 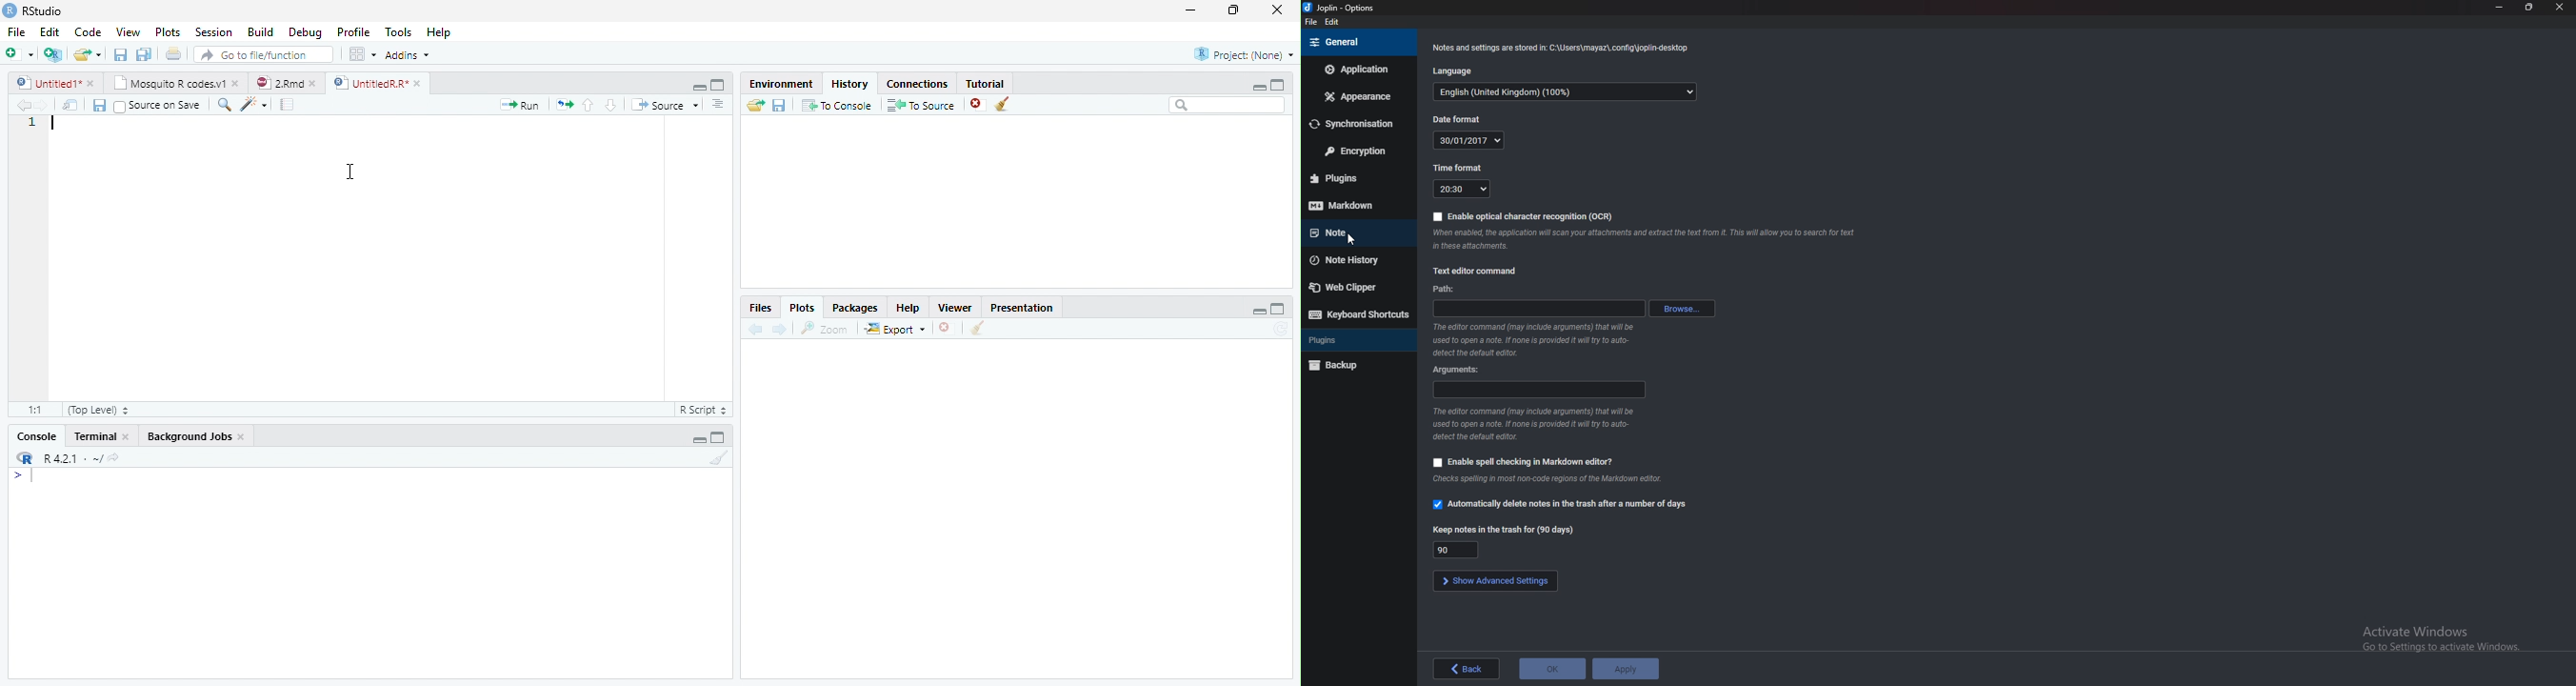 I want to click on Environment, so click(x=779, y=84).